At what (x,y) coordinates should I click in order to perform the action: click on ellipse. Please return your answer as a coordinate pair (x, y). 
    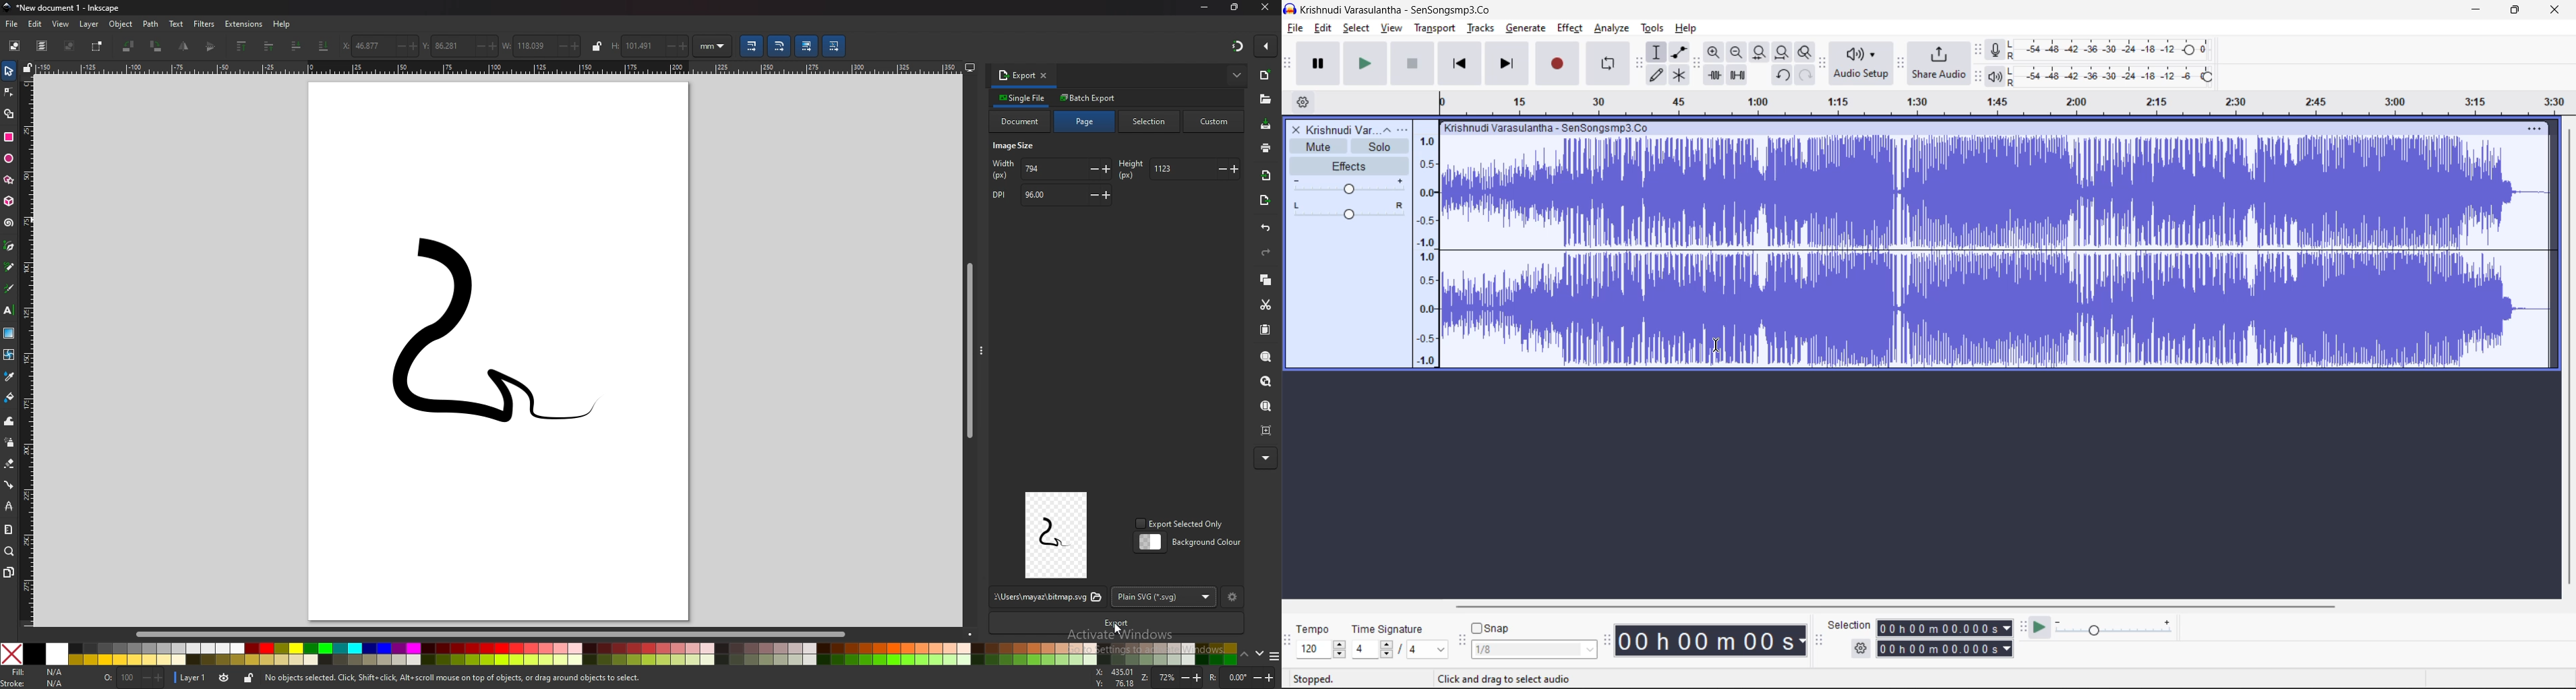
    Looking at the image, I should click on (9, 159).